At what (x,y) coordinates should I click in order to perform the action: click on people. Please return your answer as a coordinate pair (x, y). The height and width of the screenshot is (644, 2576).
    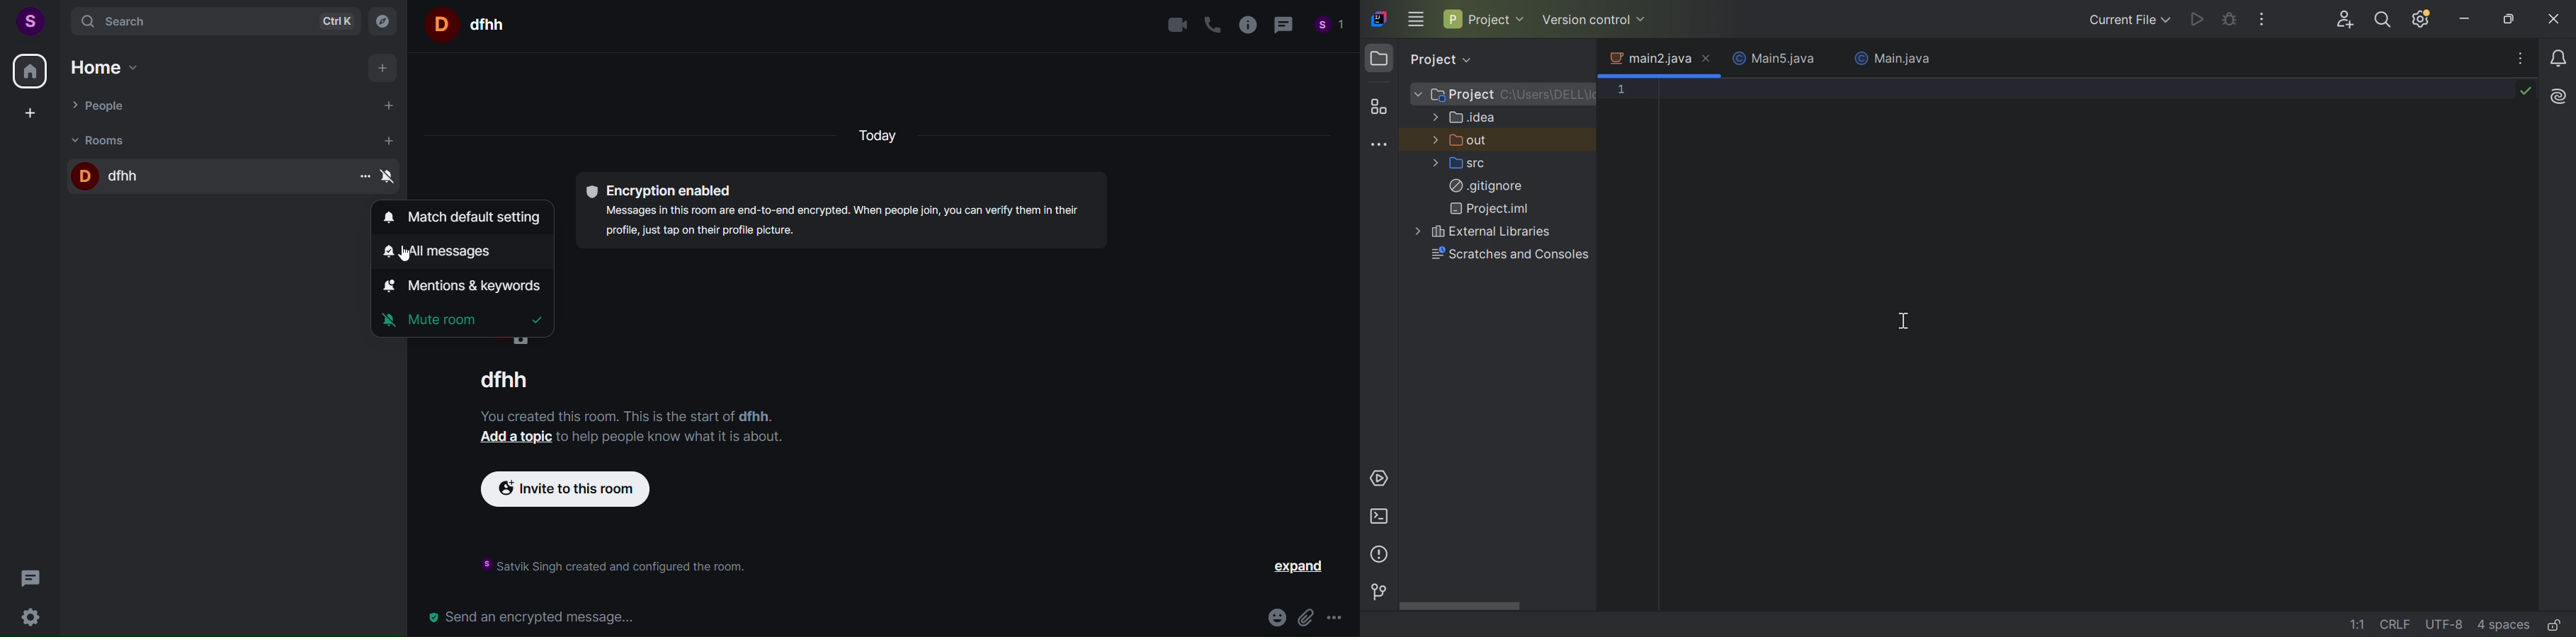
    Looking at the image, I should click on (208, 107).